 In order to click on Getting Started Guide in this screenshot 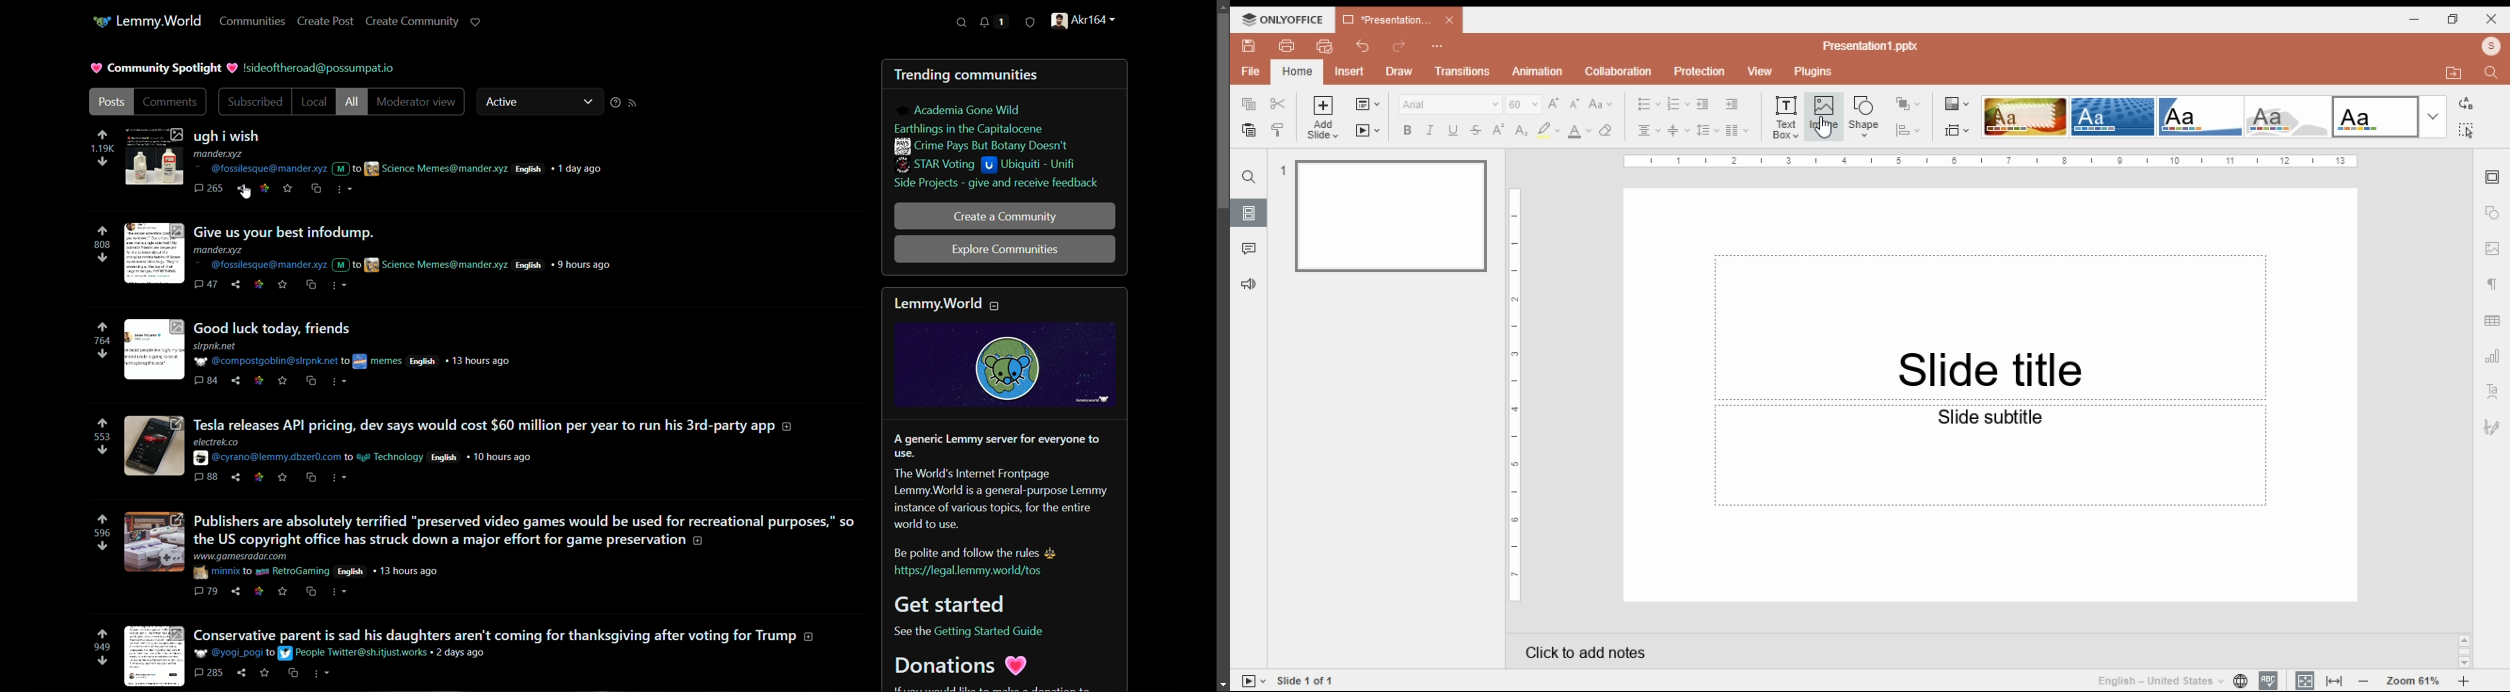, I will do `click(990, 631)`.